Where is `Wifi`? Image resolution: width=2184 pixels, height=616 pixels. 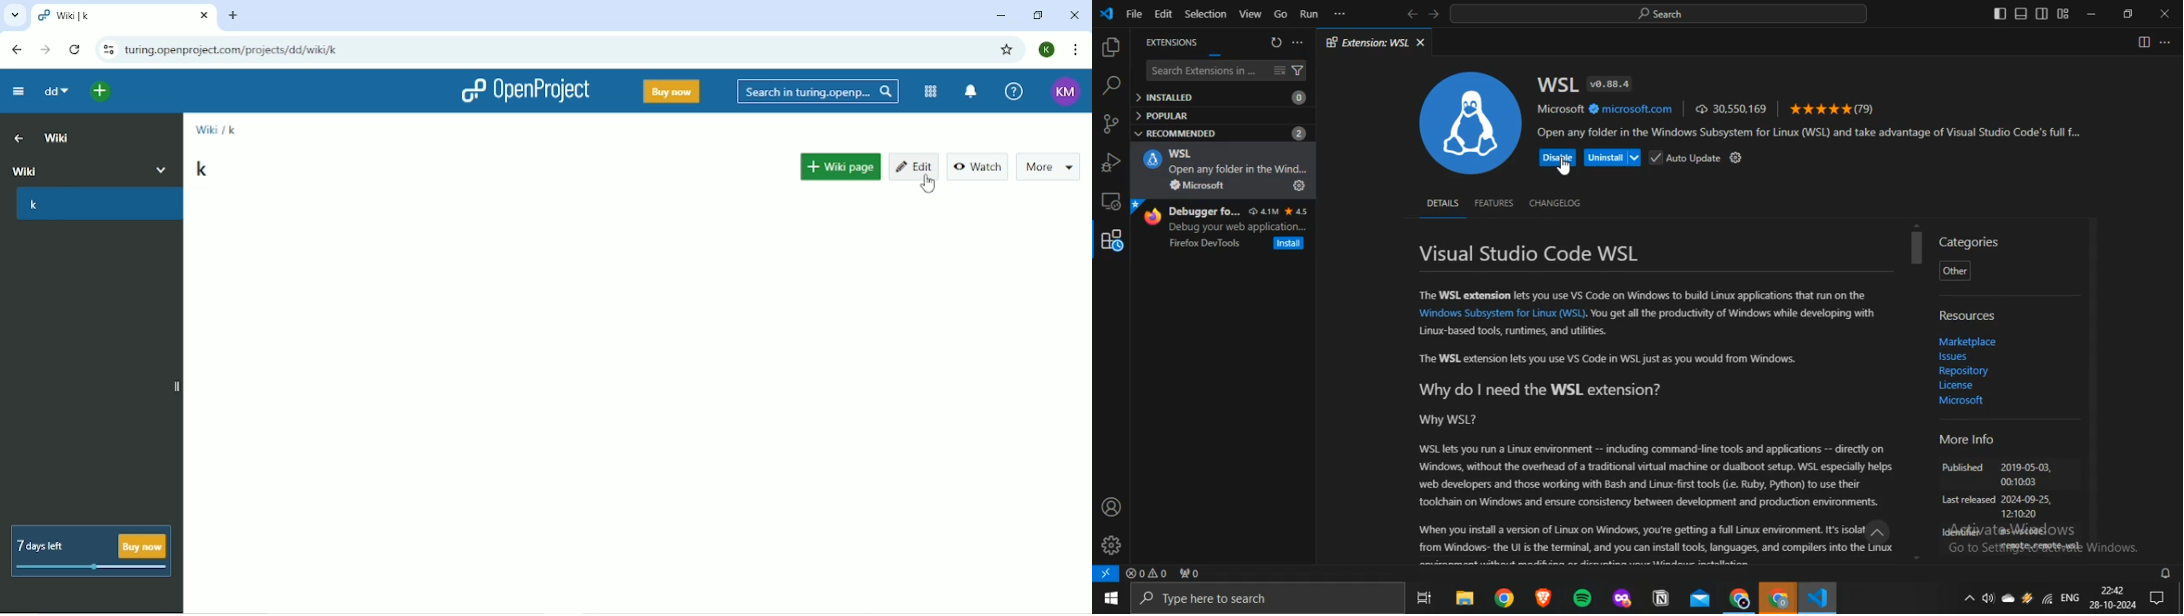
Wifi is located at coordinates (2046, 598).